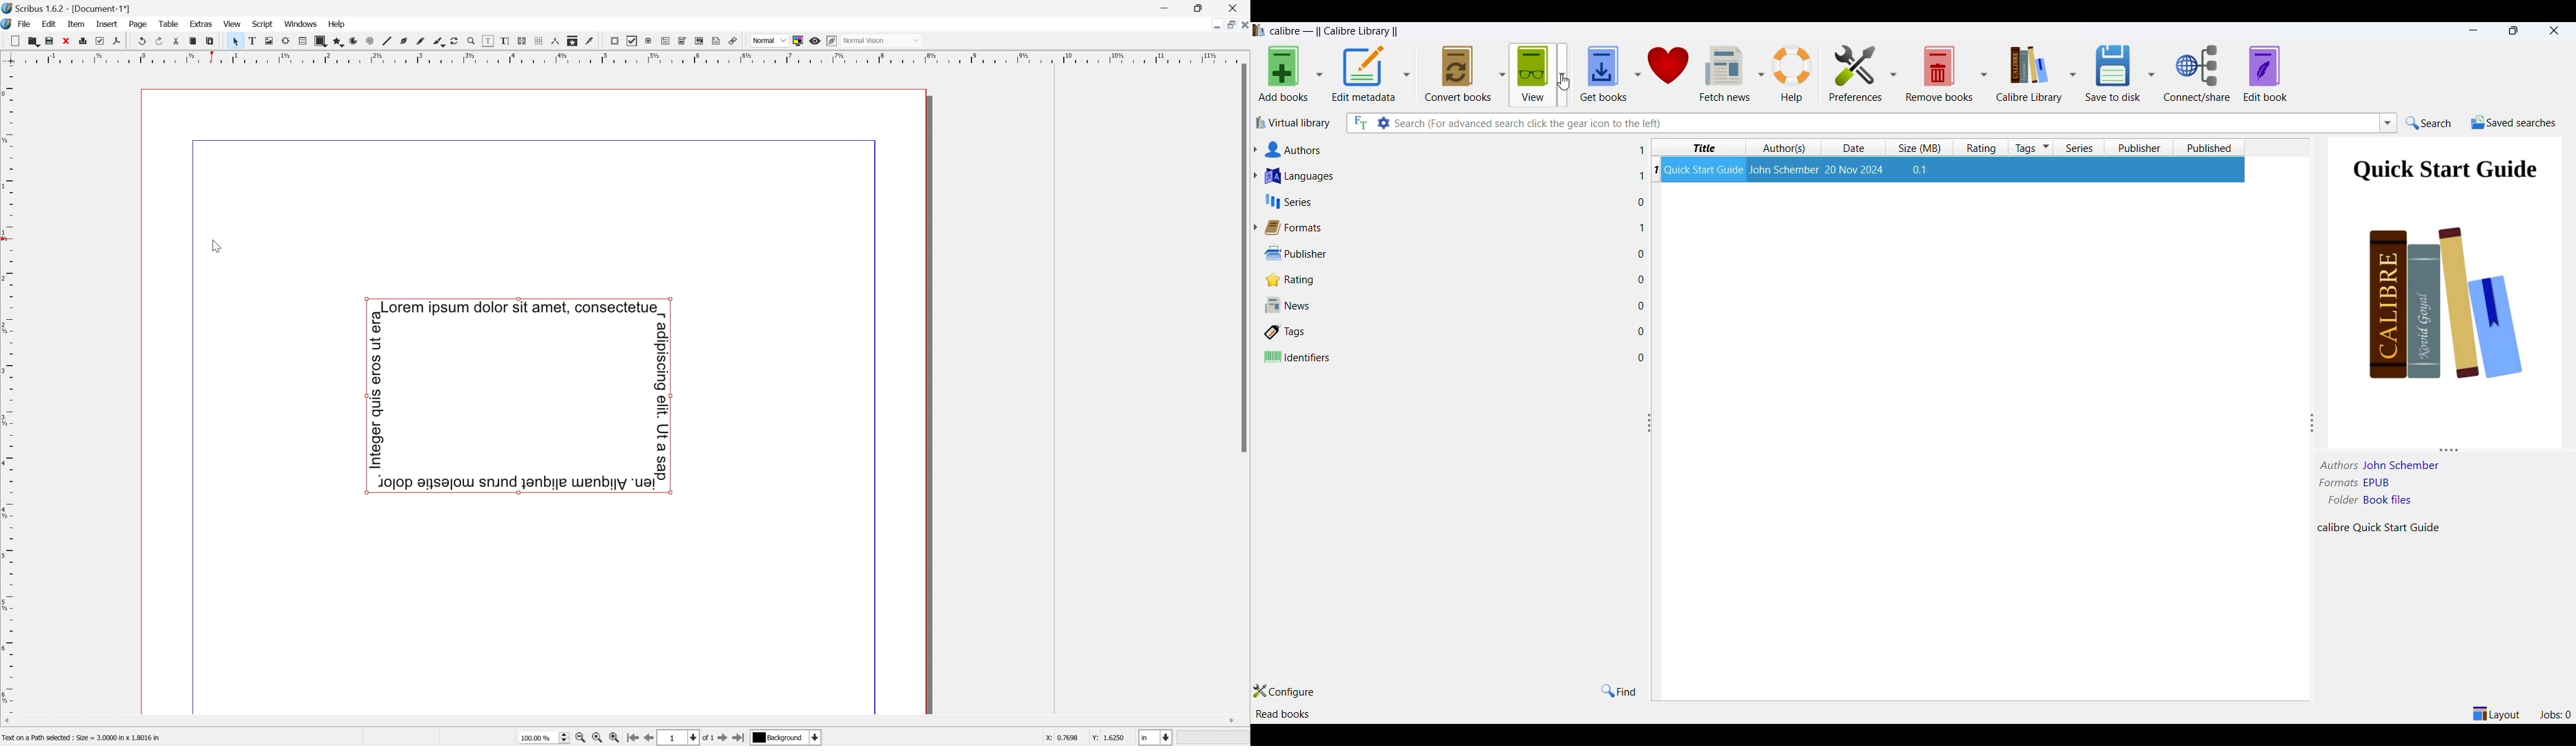  What do you see at coordinates (1365, 75) in the screenshot?
I see `edit metadata` at bounding box center [1365, 75].